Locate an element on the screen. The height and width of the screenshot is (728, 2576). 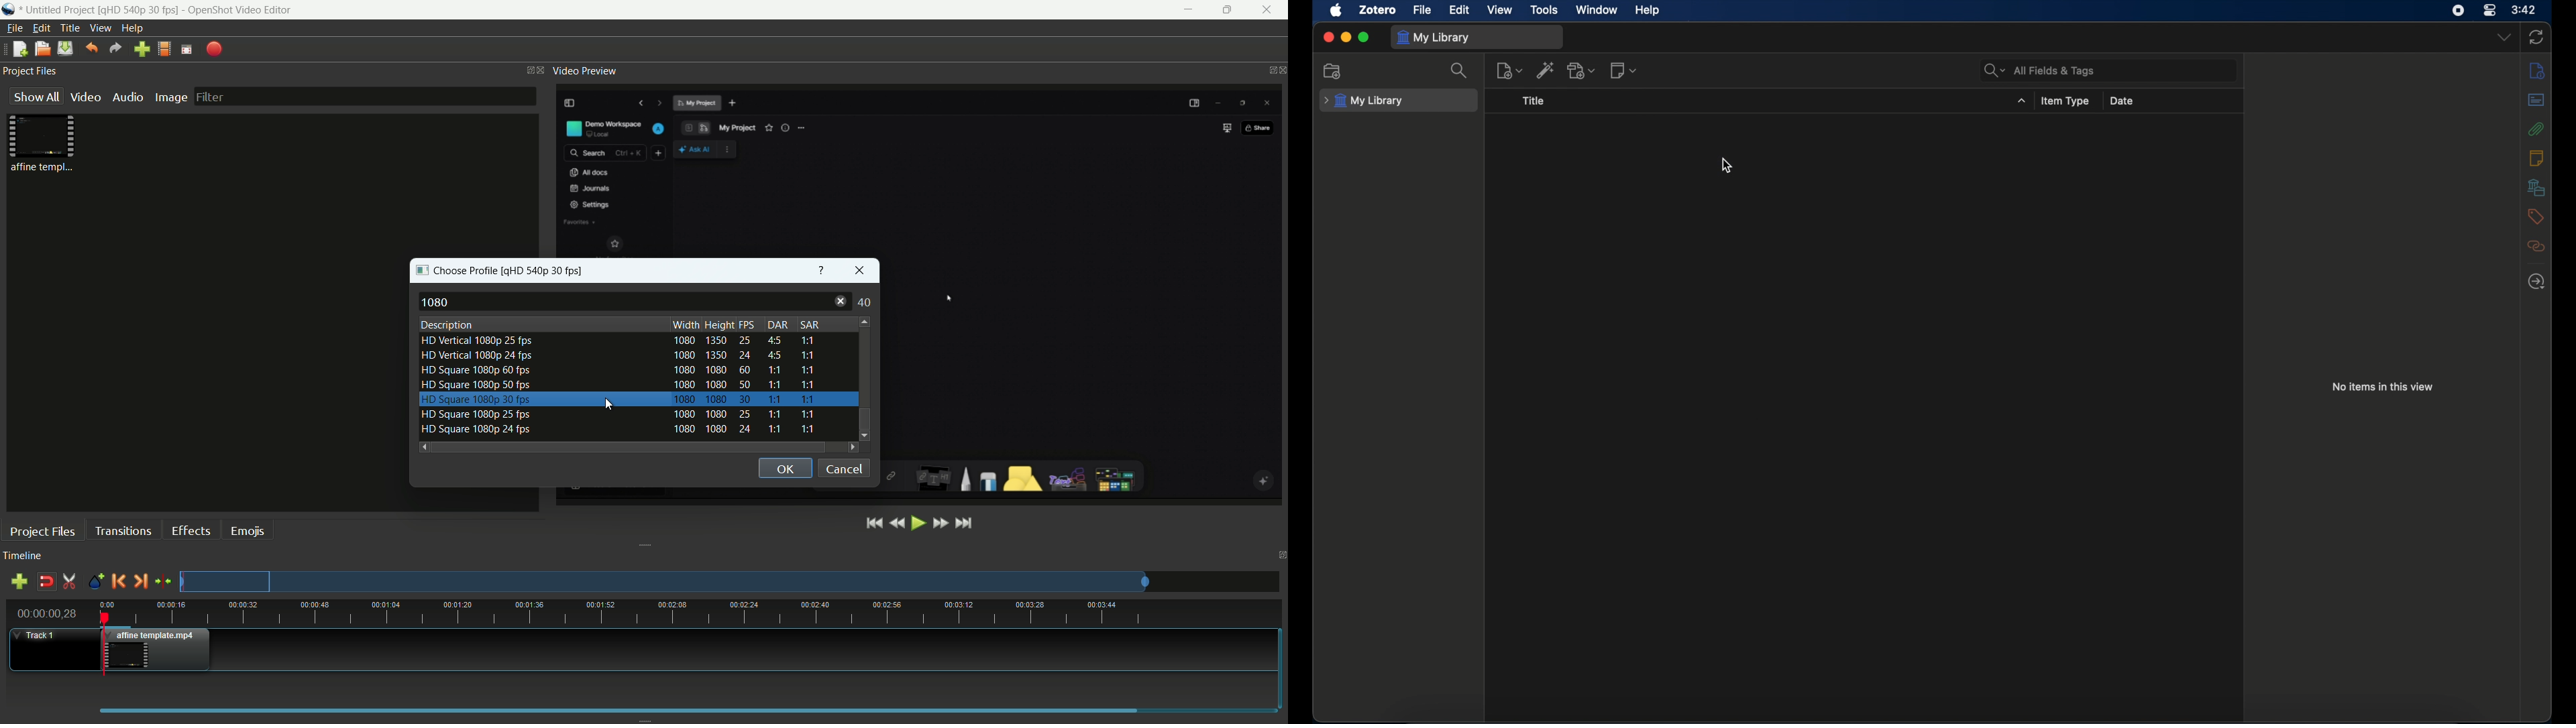
search bar is located at coordinates (2040, 71).